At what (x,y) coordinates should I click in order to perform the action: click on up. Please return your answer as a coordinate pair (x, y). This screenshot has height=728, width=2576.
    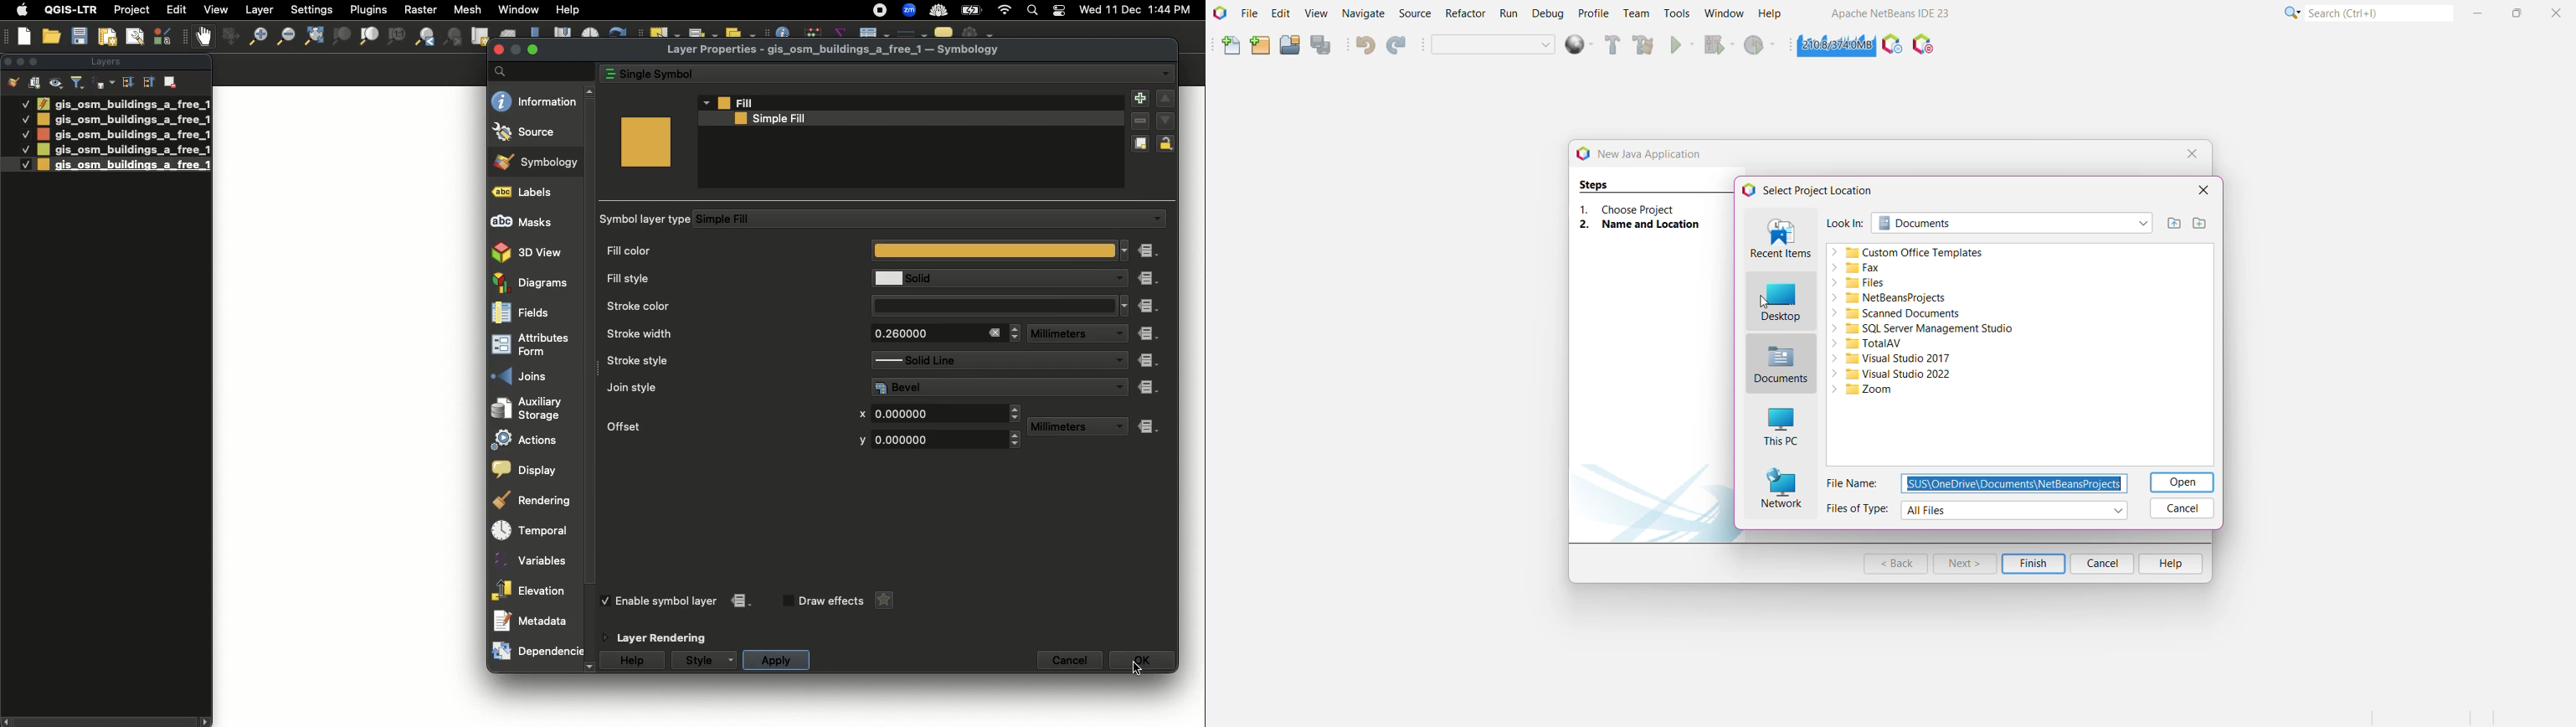
    Looking at the image, I should click on (1165, 99).